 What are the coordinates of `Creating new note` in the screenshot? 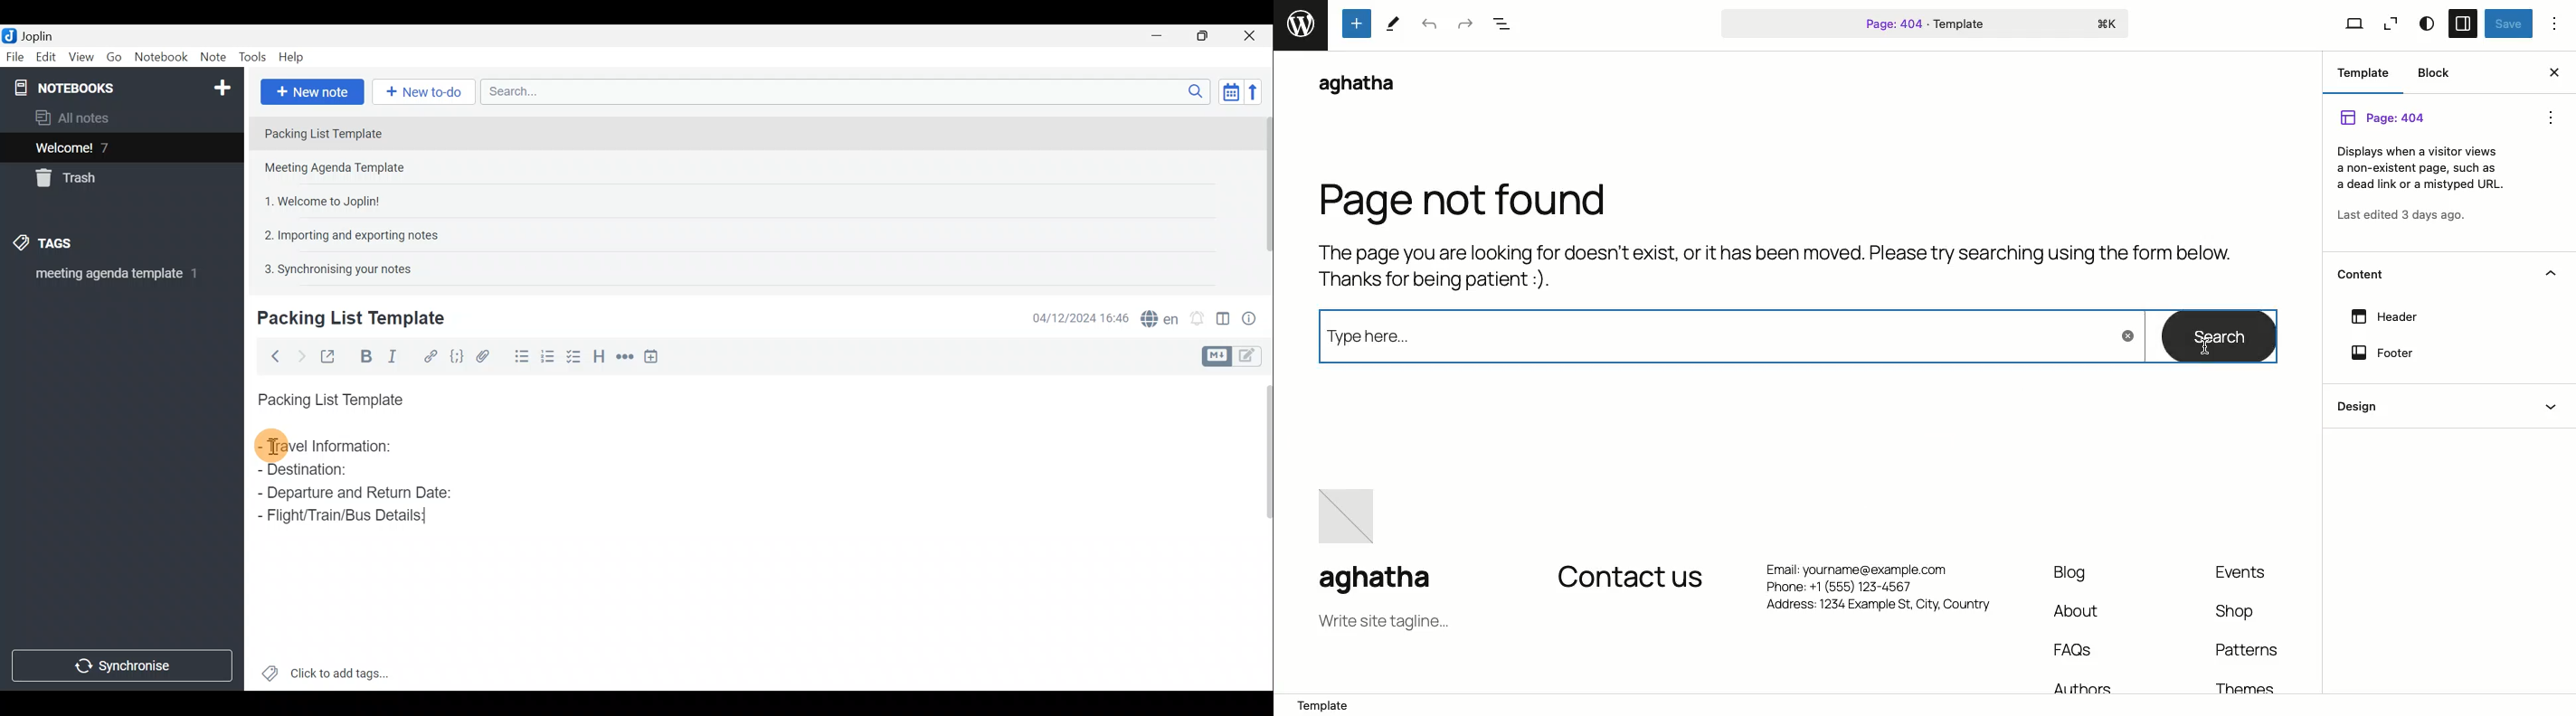 It's located at (343, 319).